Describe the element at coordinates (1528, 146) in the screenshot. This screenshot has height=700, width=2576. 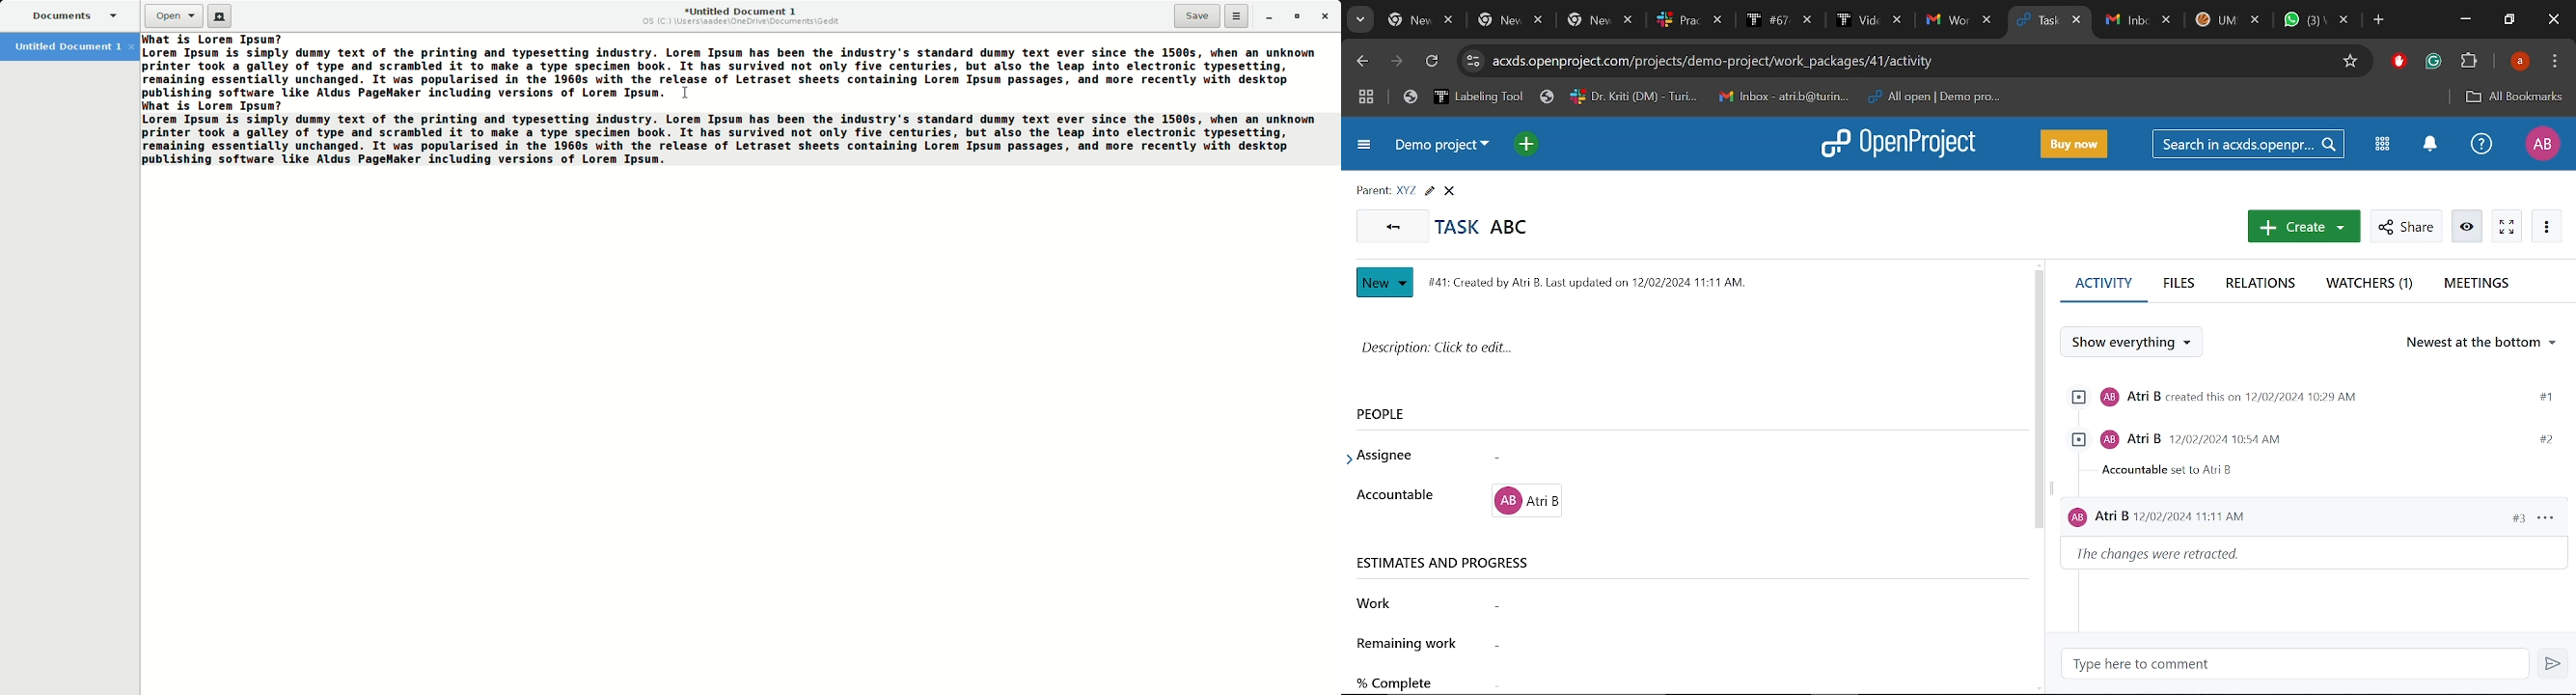
I see `Open quick add menu` at that location.